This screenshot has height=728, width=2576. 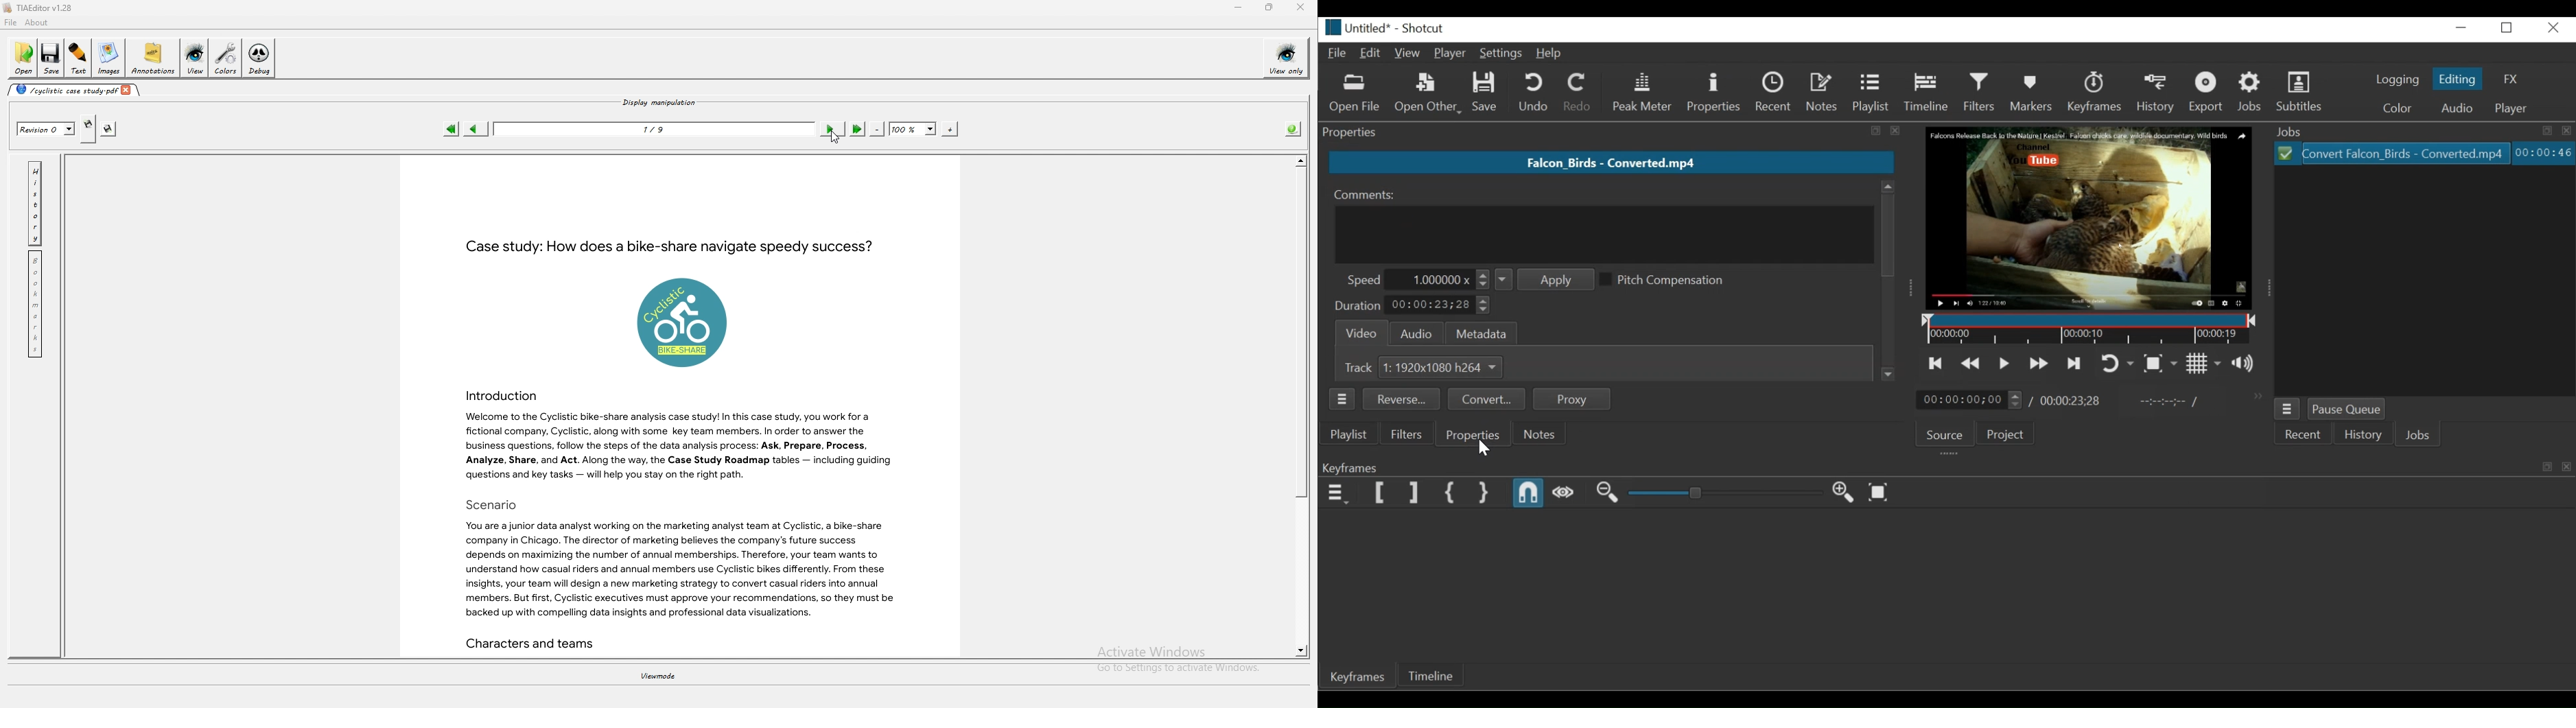 What do you see at coordinates (2555, 28) in the screenshot?
I see `Close` at bounding box center [2555, 28].